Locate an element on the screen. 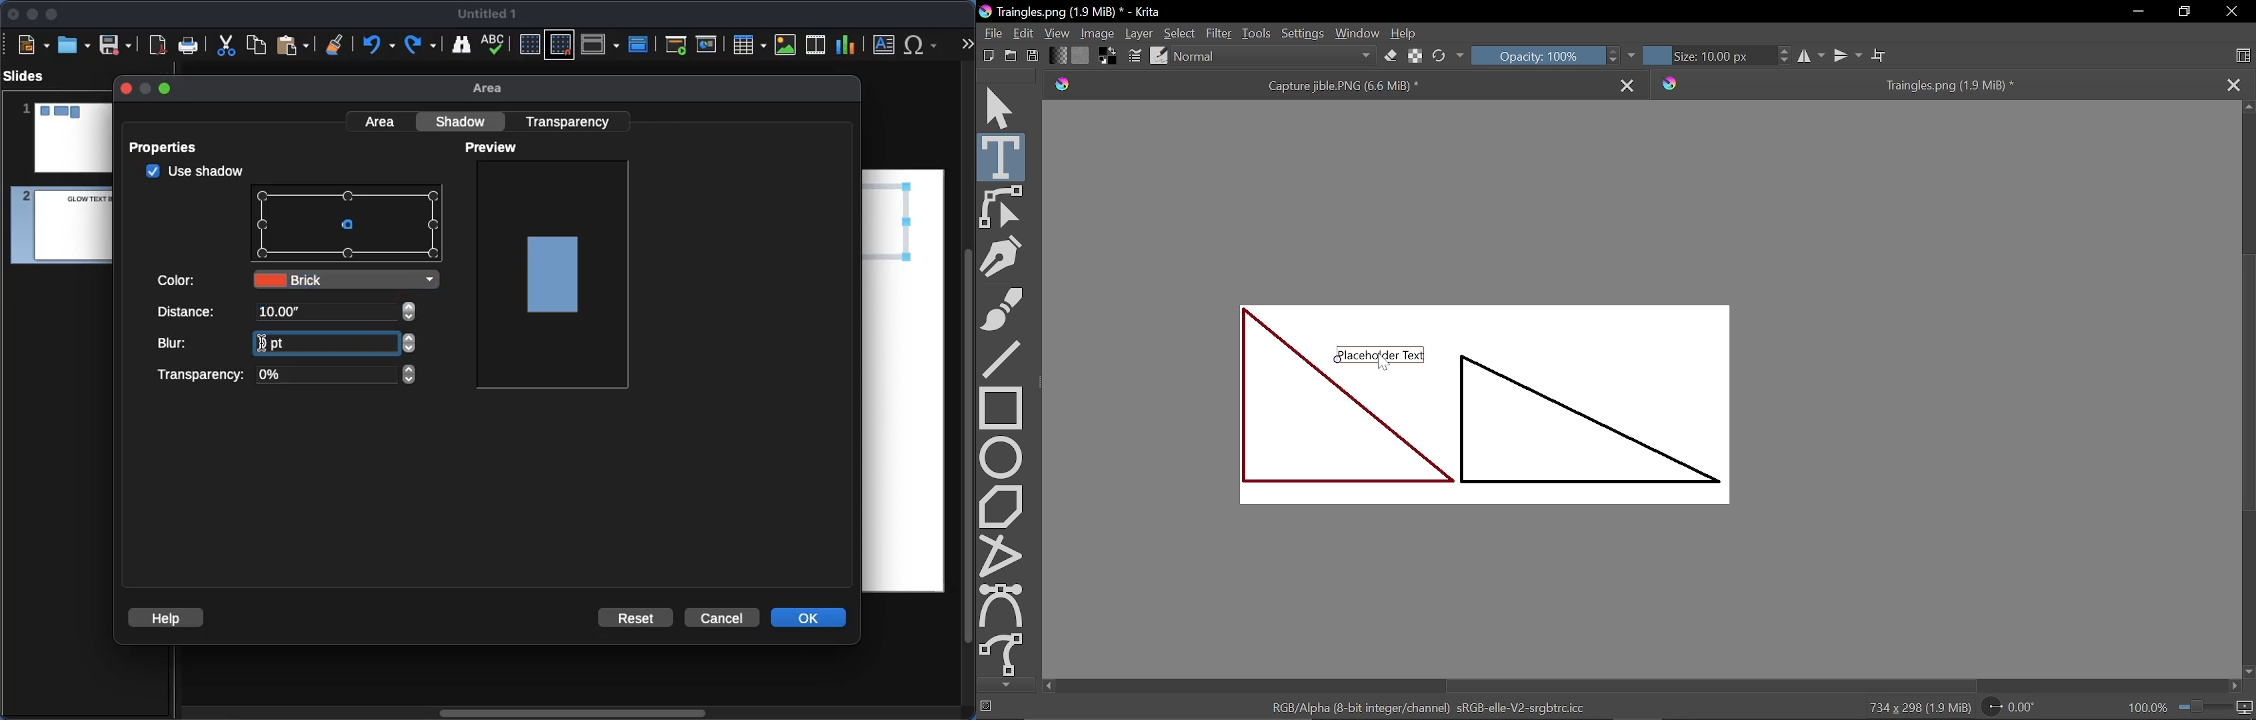 Image resolution: width=2268 pixels, height=728 pixels. Color is located at coordinates (179, 278).